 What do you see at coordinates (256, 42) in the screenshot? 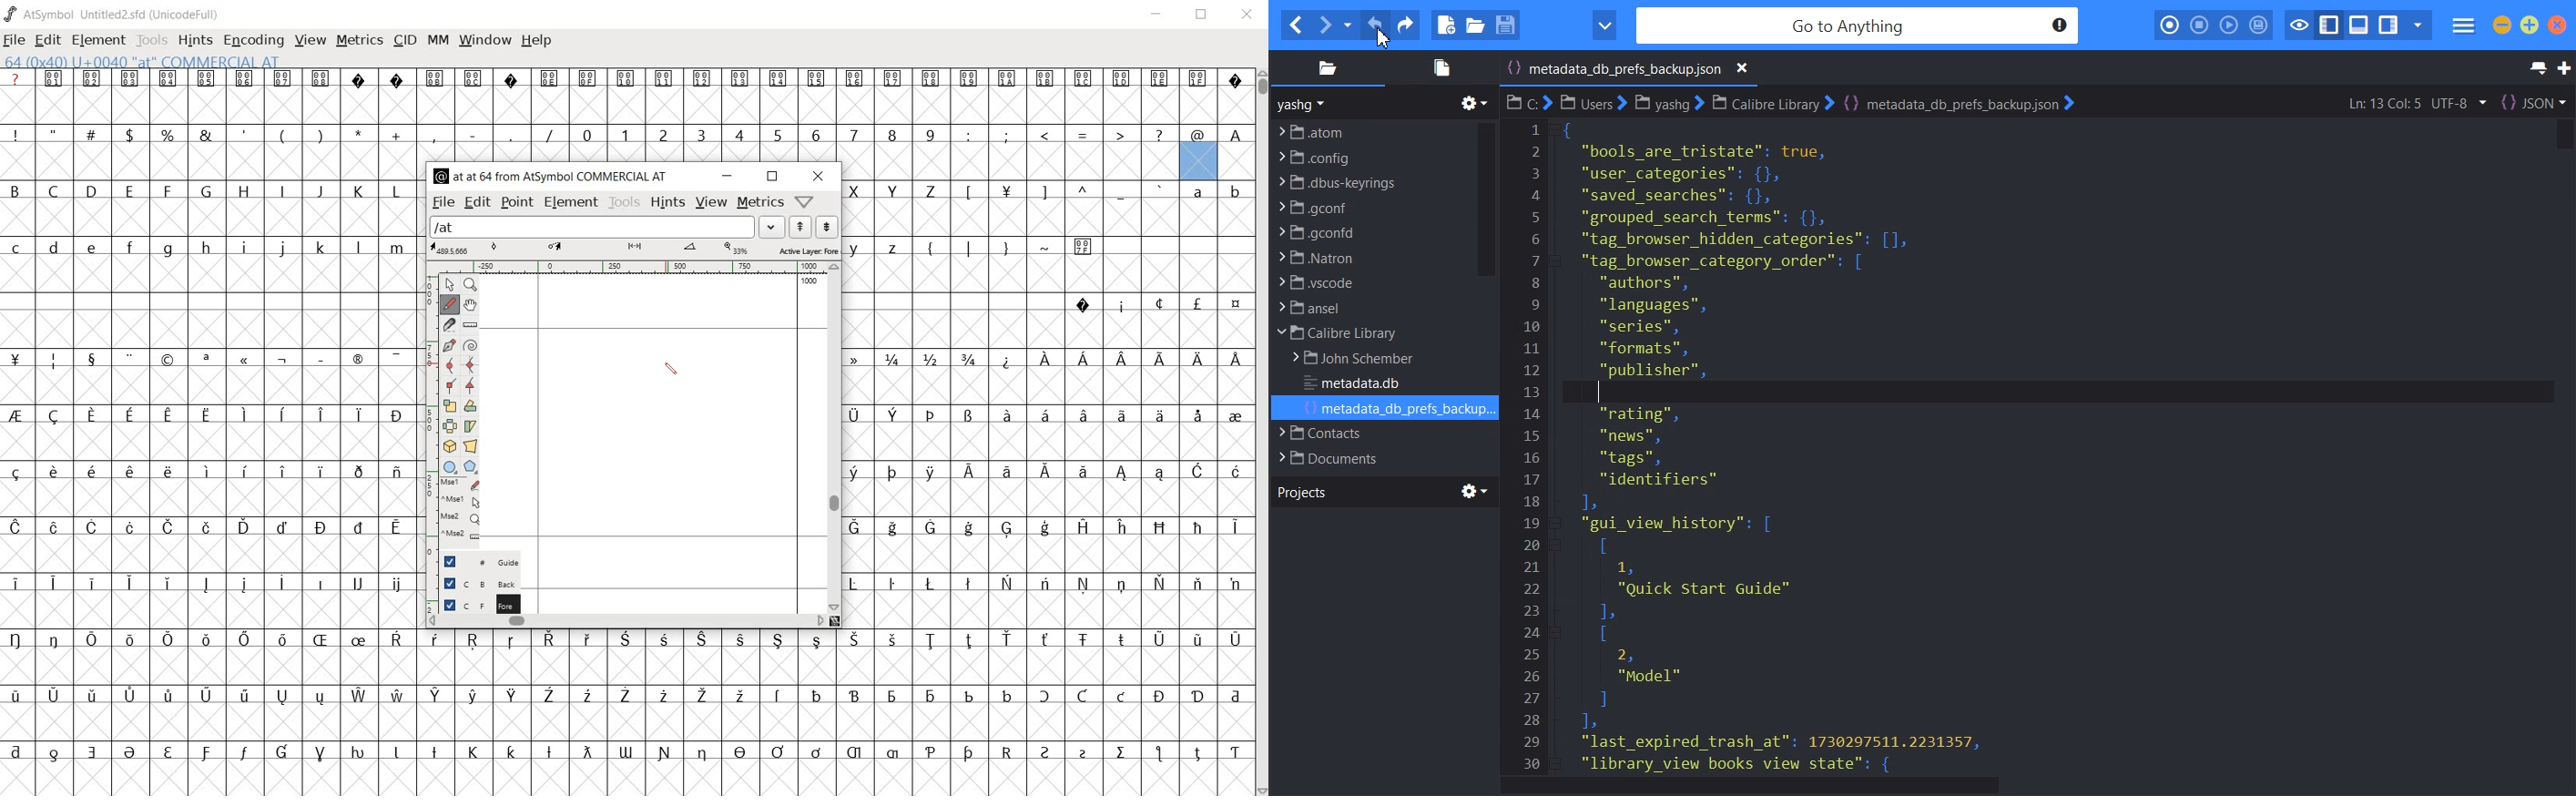
I see `ENCODING` at bounding box center [256, 42].